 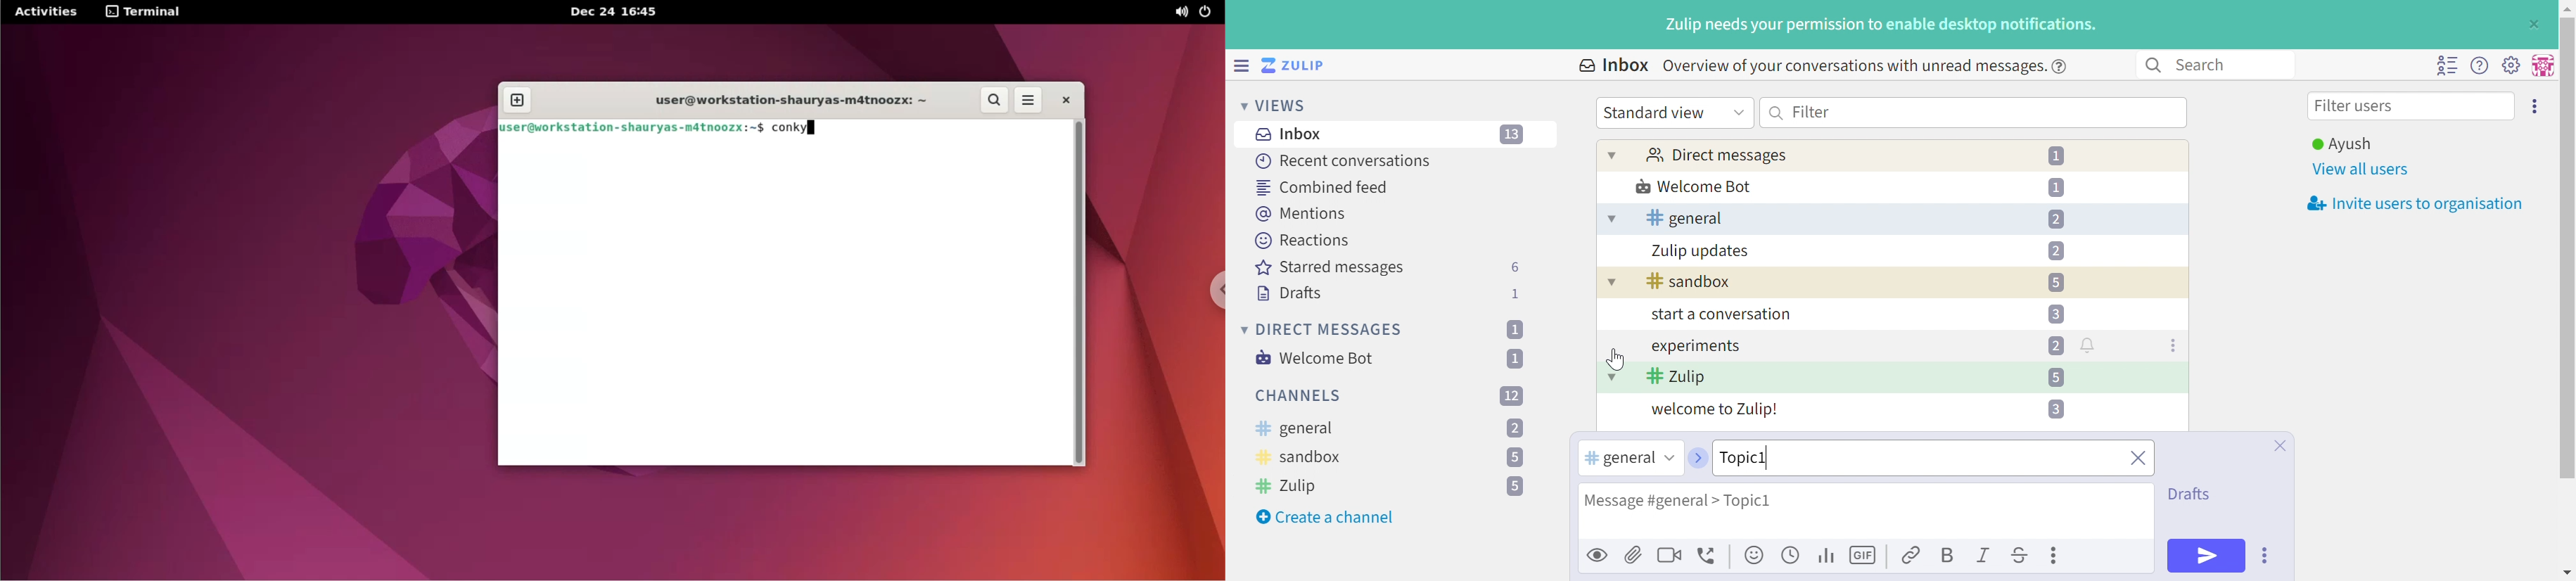 I want to click on Topic1, so click(x=1784, y=456).